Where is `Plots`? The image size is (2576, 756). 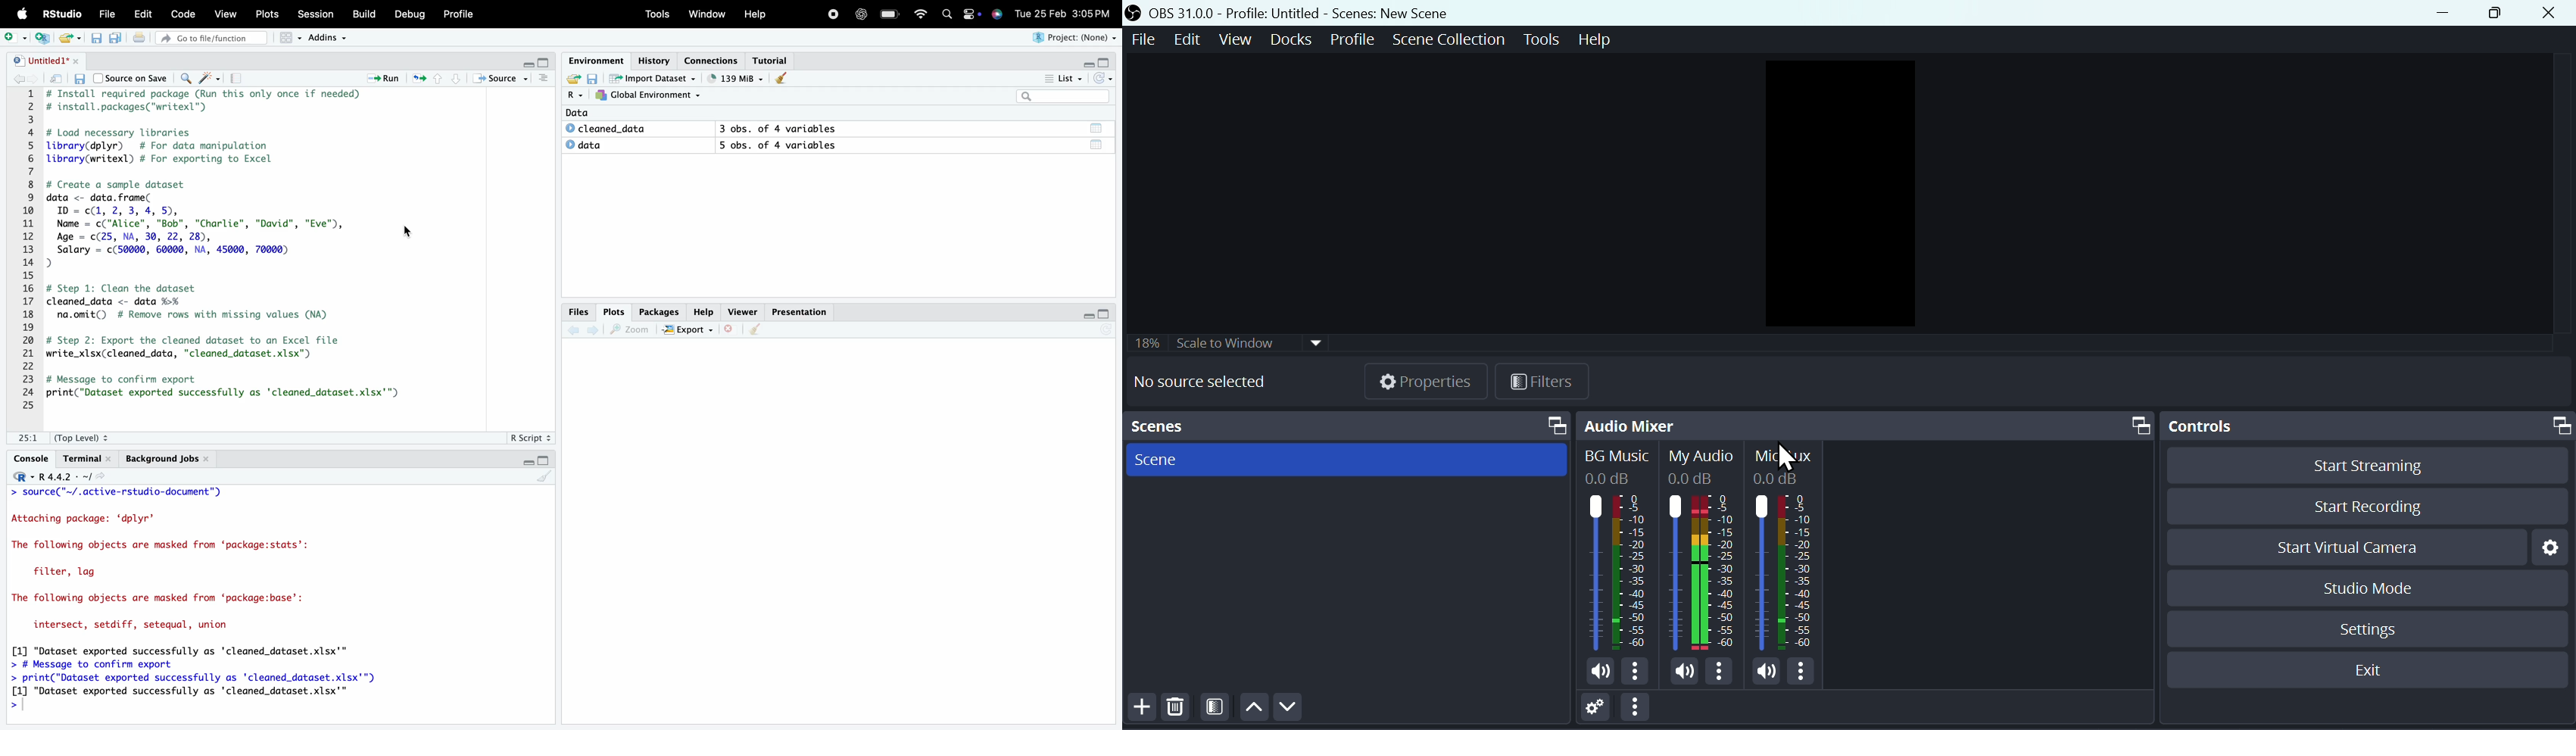 Plots is located at coordinates (615, 310).